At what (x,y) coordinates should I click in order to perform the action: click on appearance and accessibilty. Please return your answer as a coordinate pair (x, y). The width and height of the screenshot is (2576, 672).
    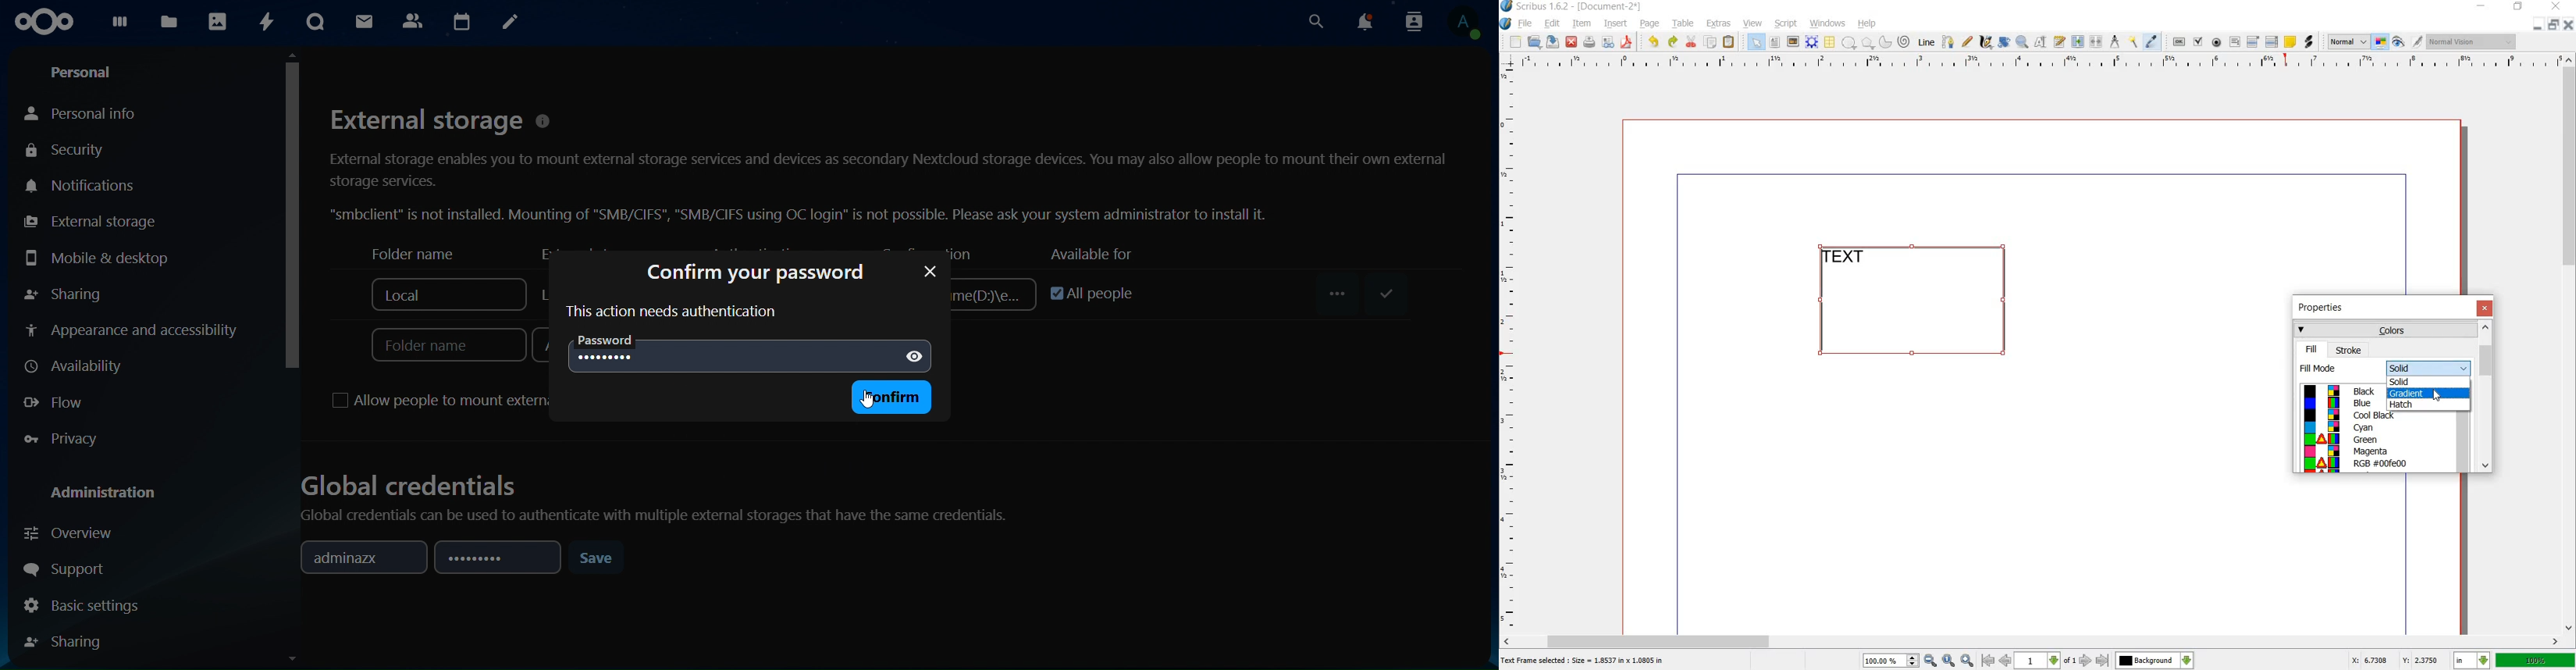
    Looking at the image, I should click on (137, 330).